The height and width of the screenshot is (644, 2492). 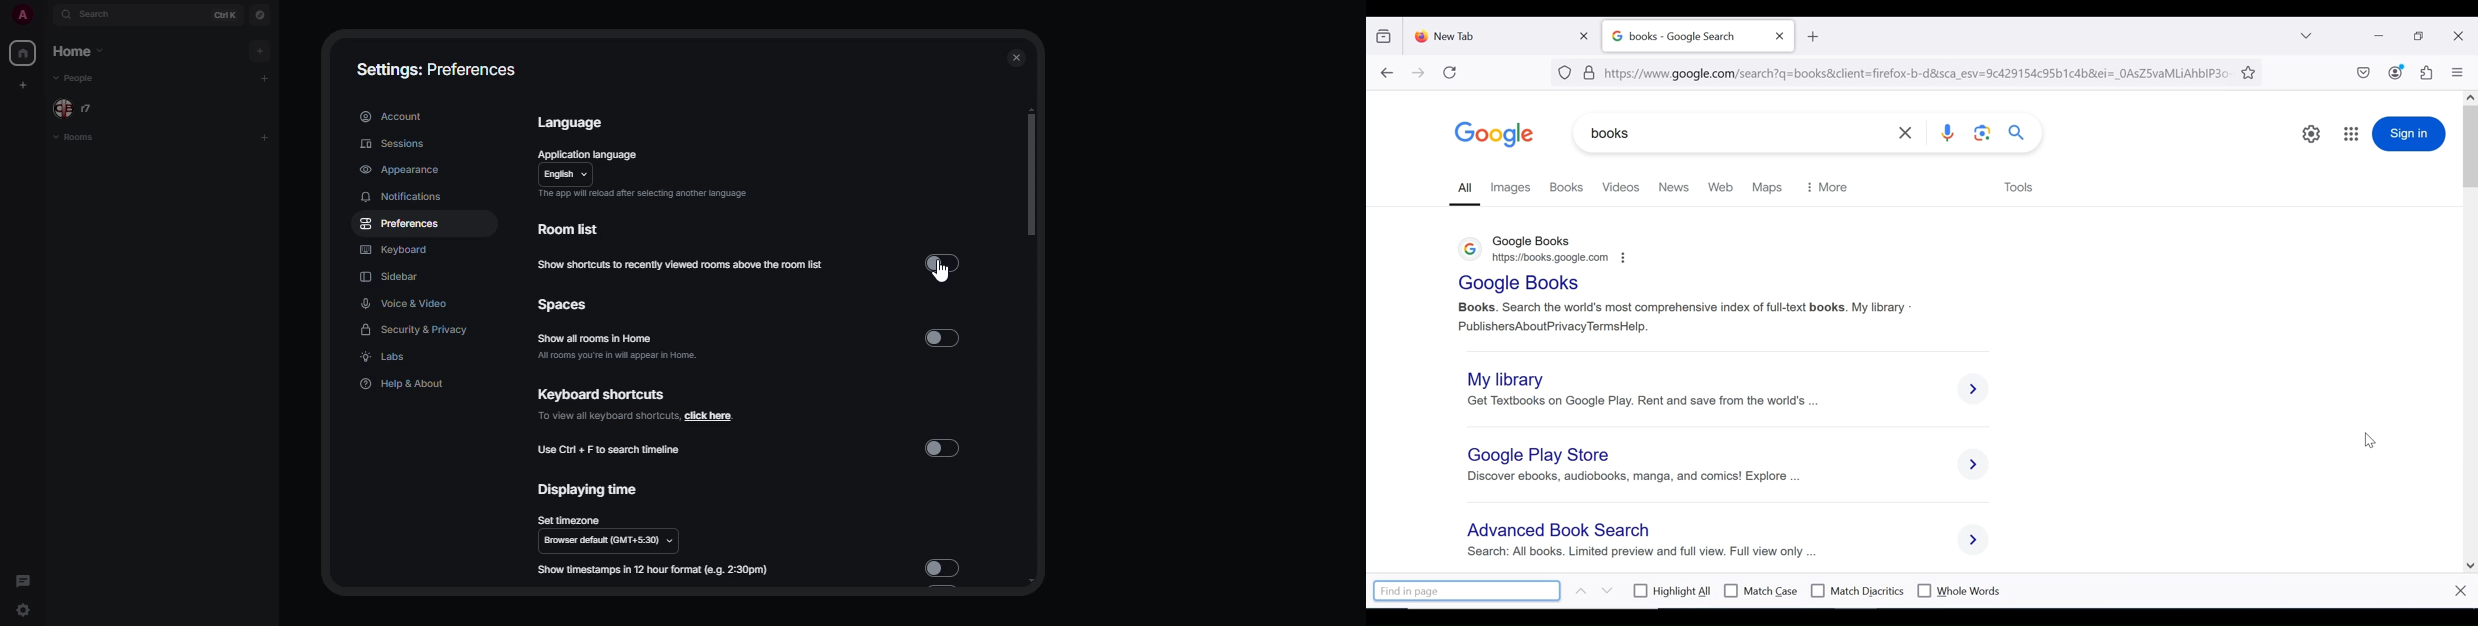 What do you see at coordinates (1578, 591) in the screenshot?
I see `previous` at bounding box center [1578, 591].